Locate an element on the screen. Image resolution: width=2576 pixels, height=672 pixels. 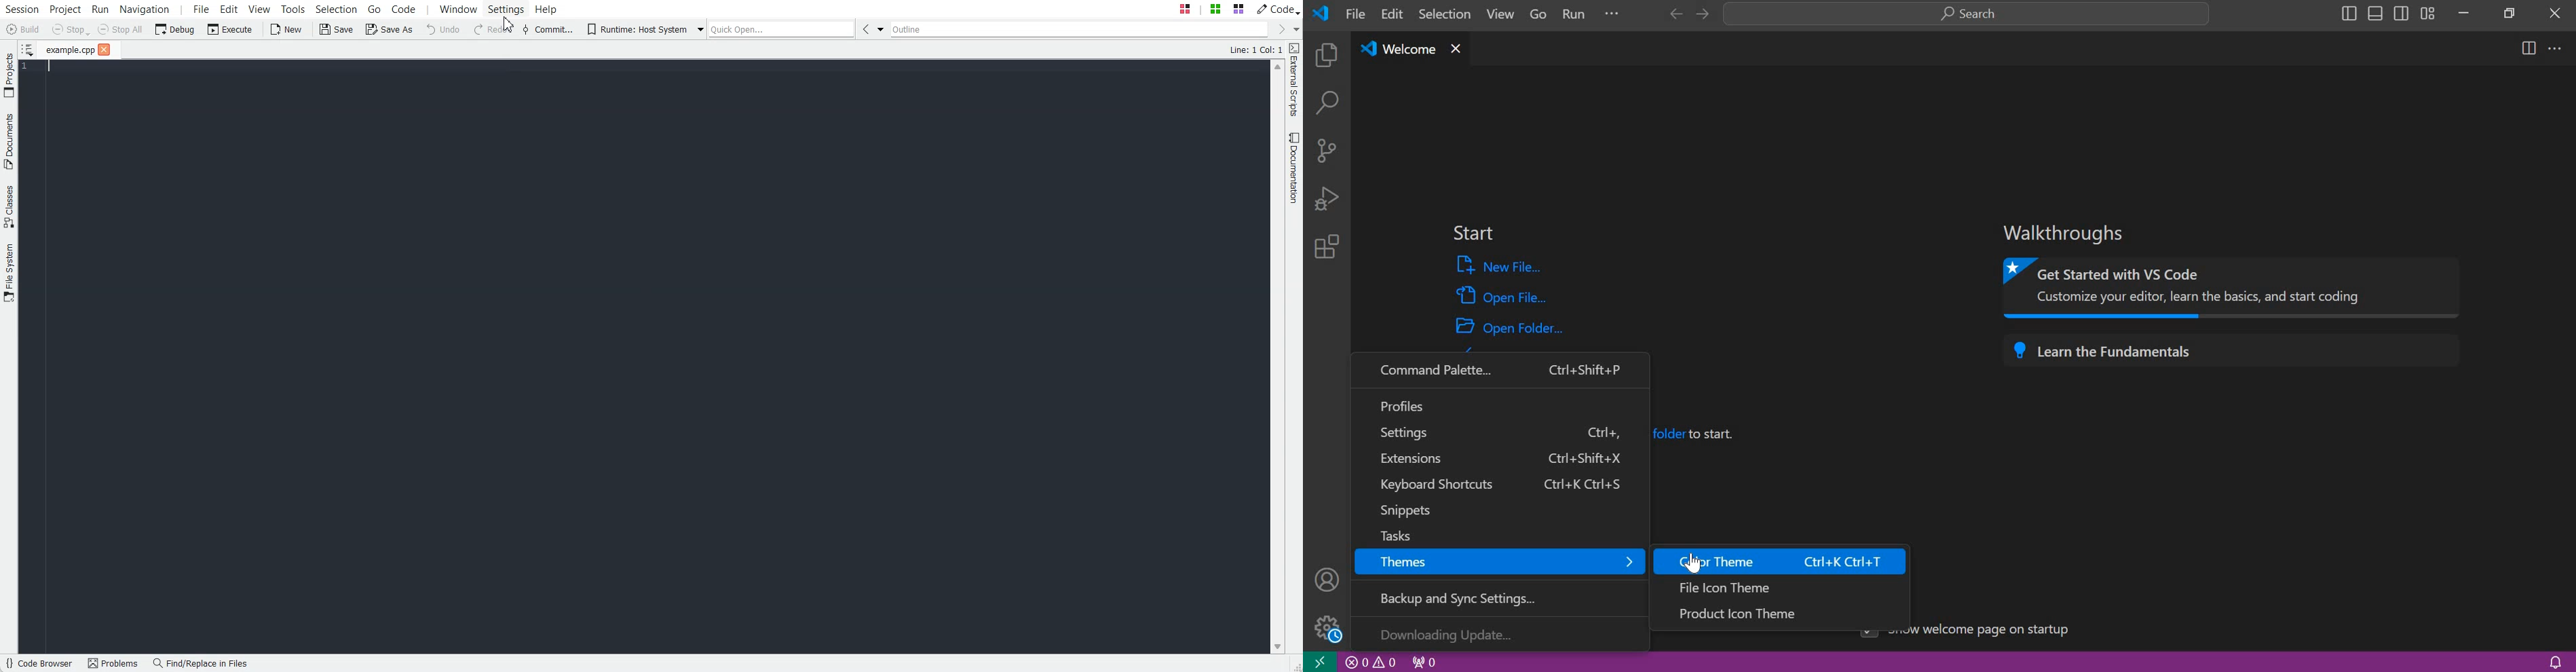
toggle secondary sidebar is located at coordinates (2402, 12).